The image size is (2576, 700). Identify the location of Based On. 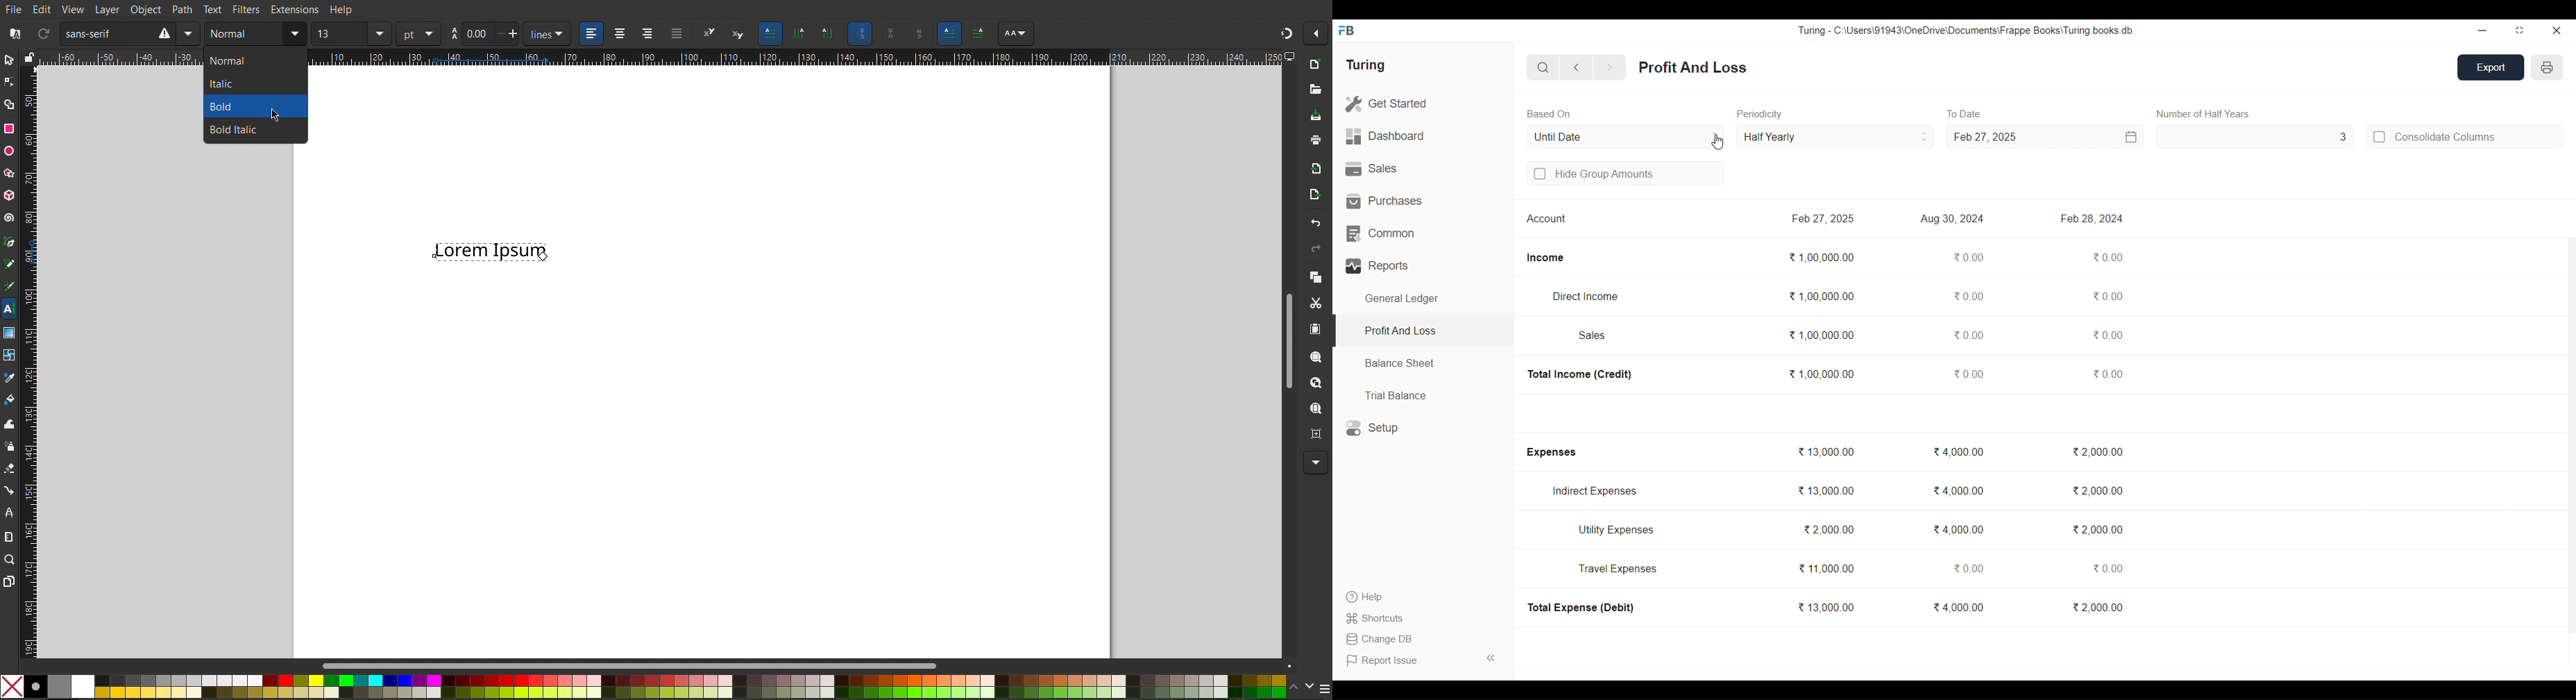
(1549, 113).